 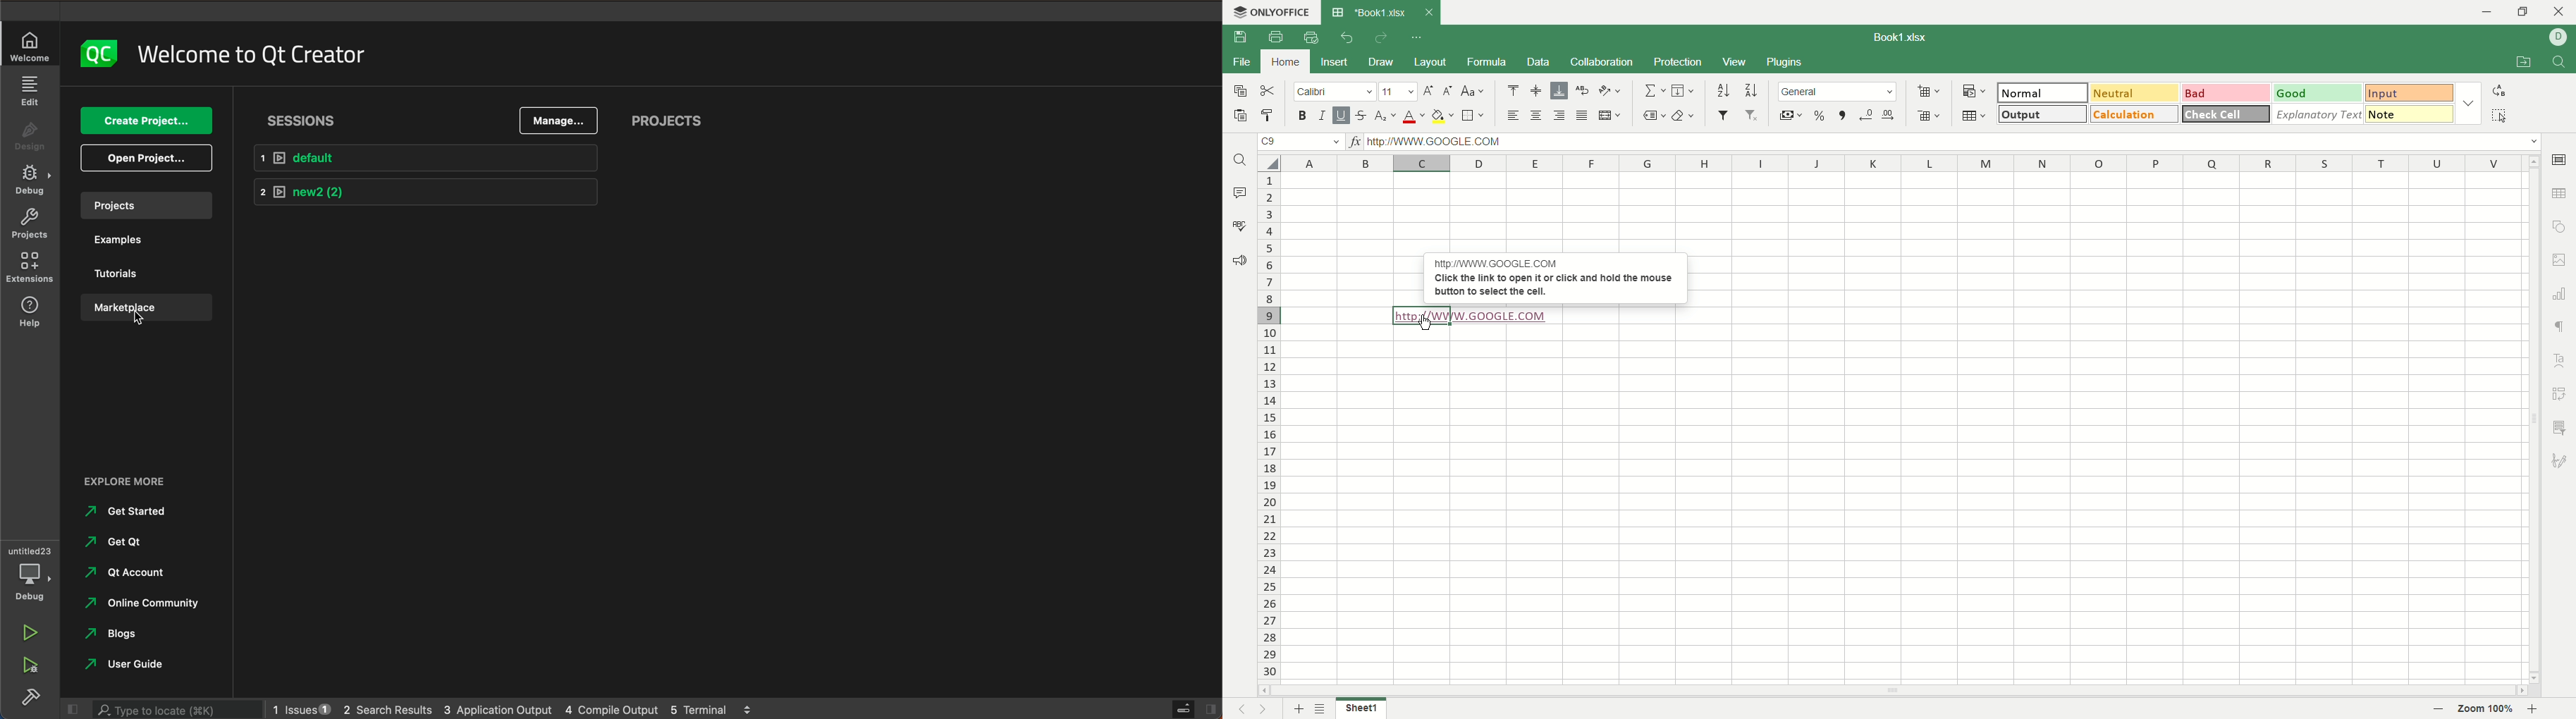 I want to click on input line, so click(x=1952, y=142).